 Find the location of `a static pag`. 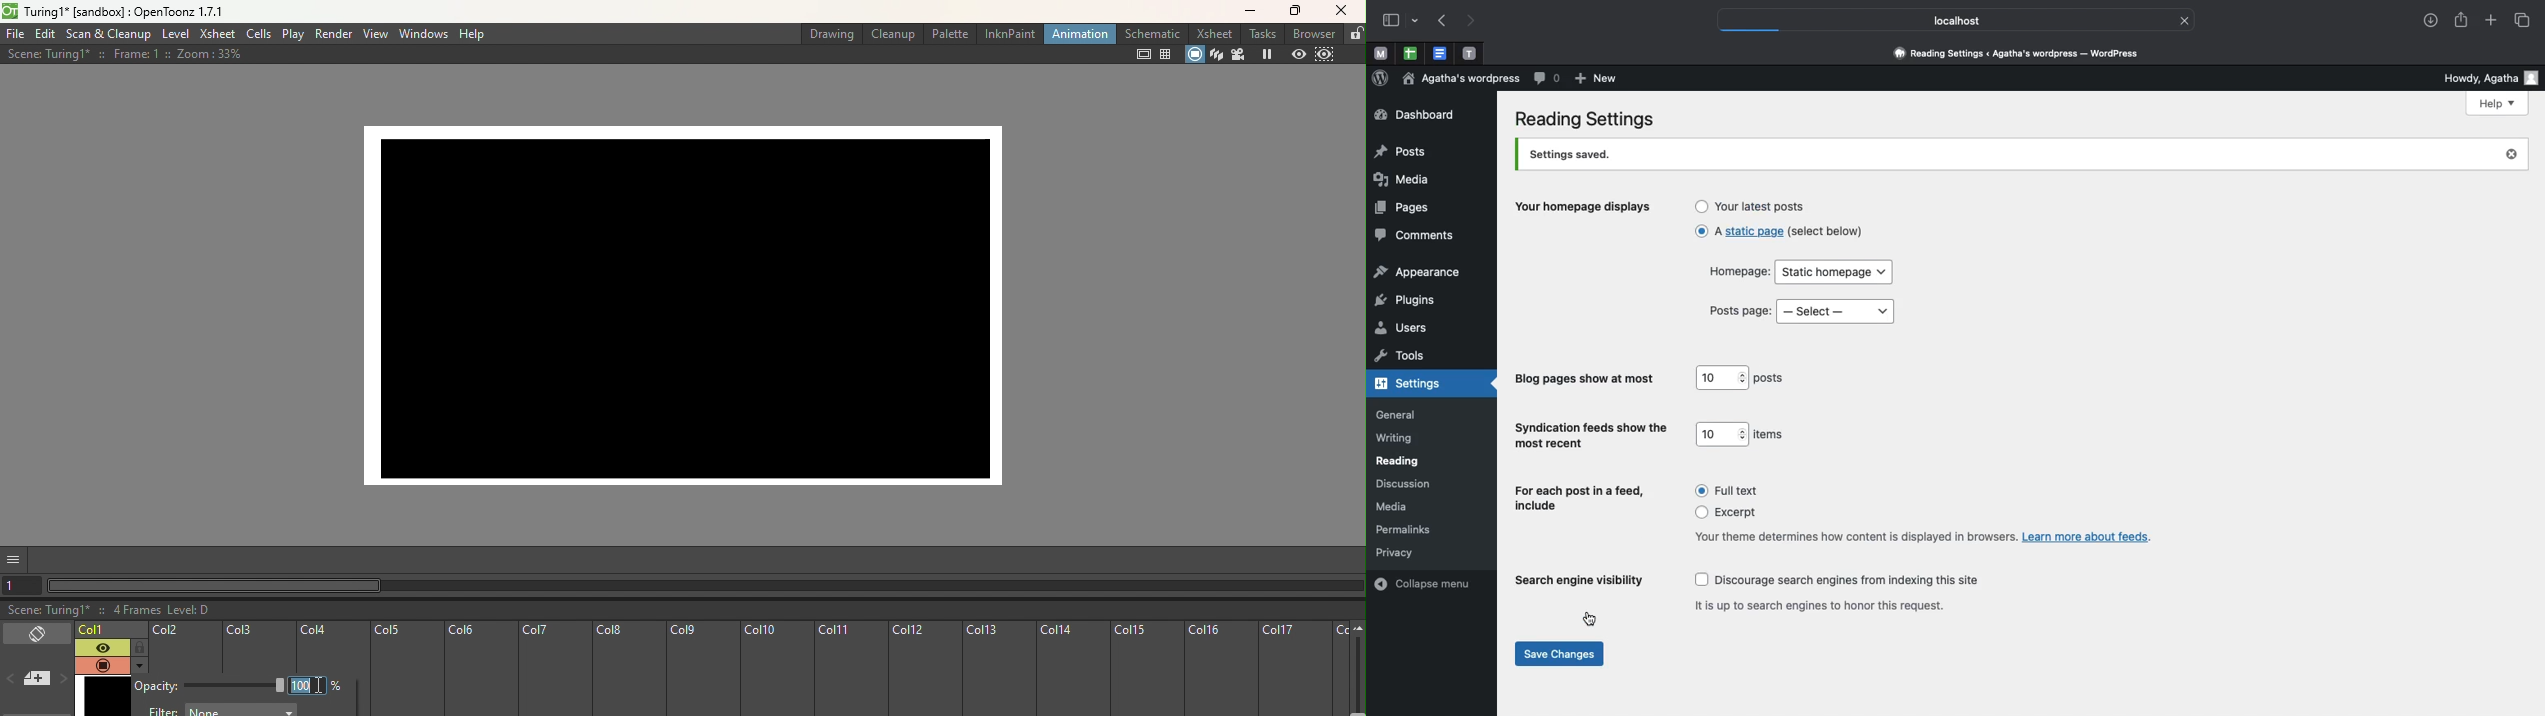

a static pag is located at coordinates (1775, 231).